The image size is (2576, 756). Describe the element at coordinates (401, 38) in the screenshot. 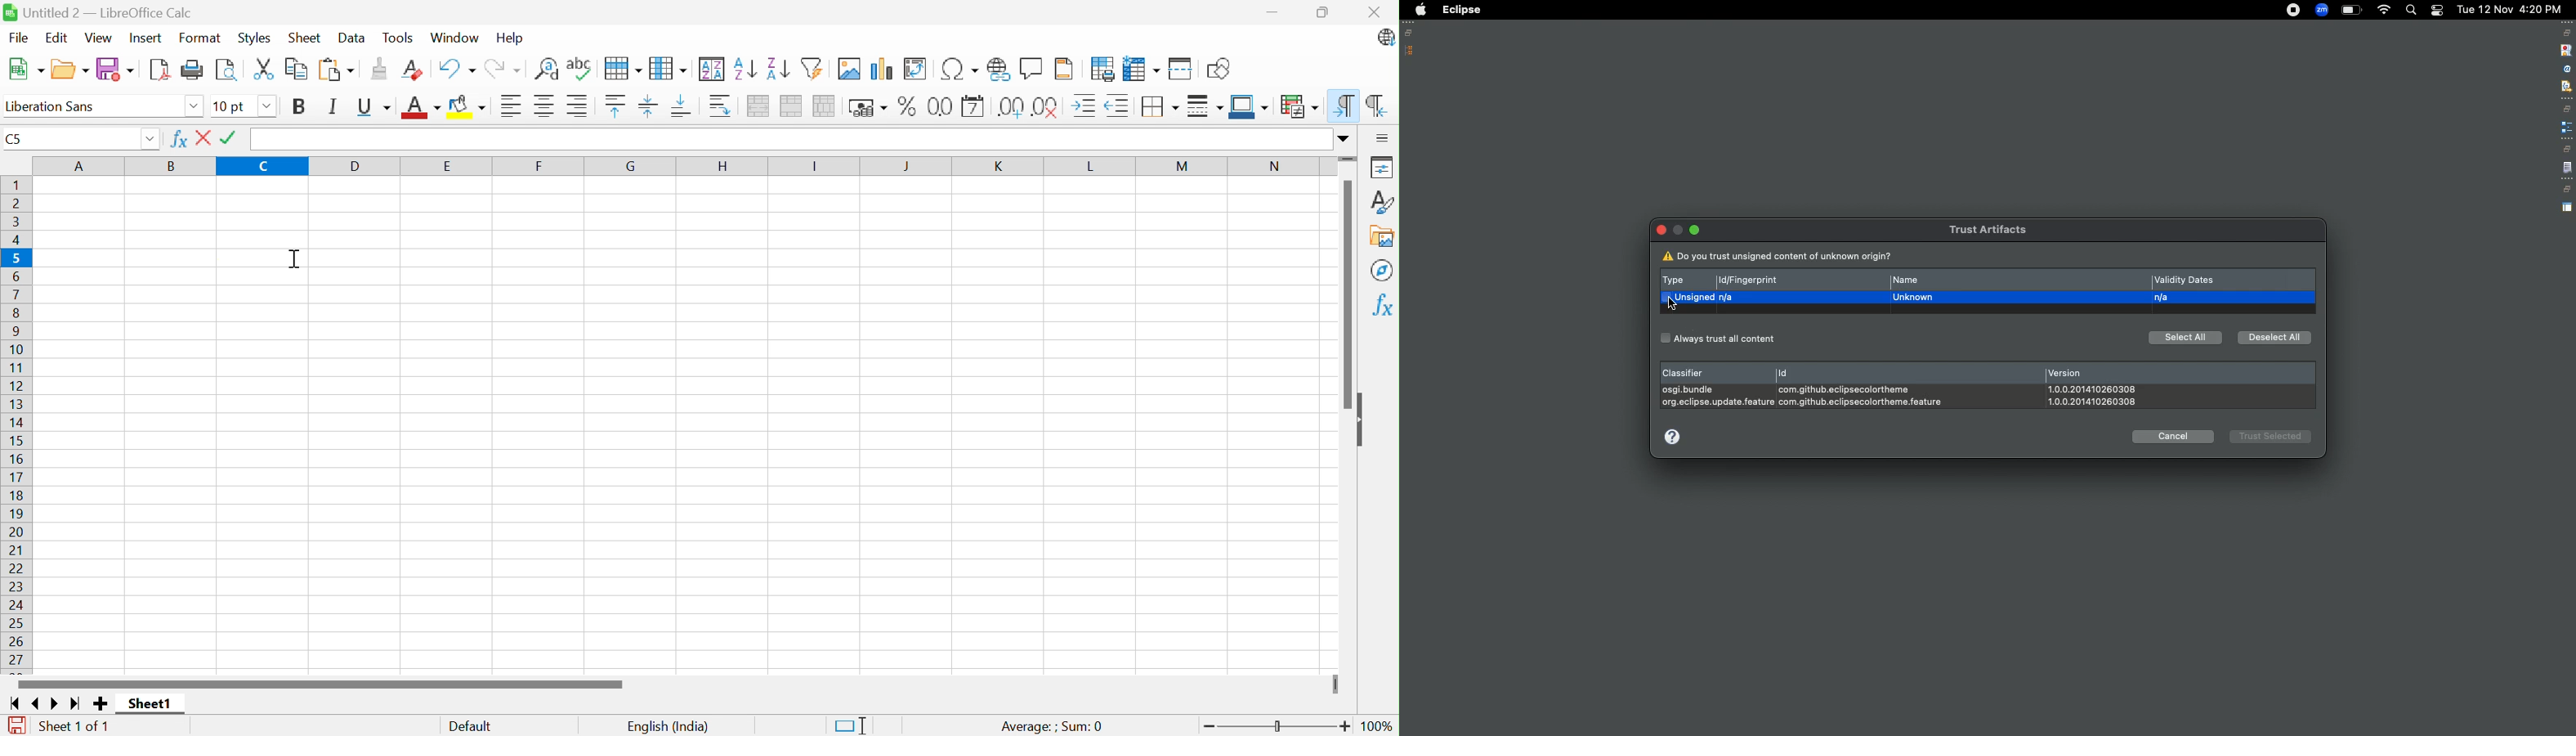

I see `Tools` at that location.